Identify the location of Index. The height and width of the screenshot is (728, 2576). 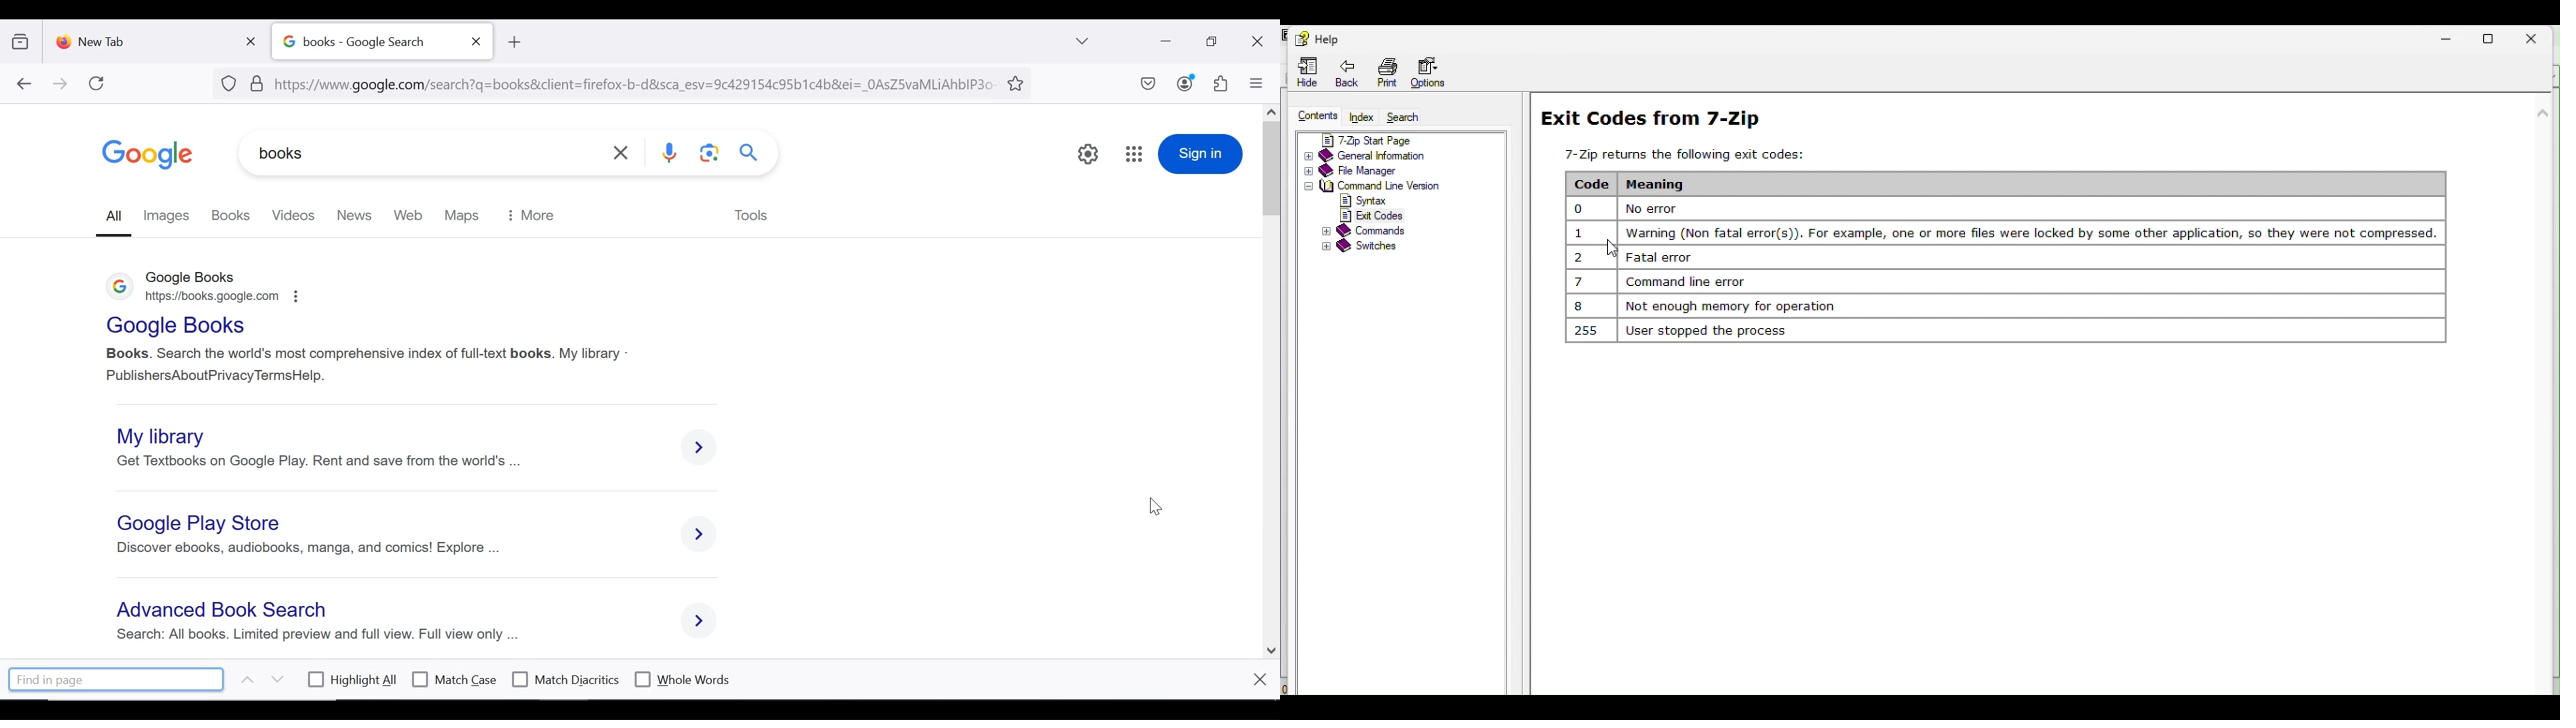
(1363, 117).